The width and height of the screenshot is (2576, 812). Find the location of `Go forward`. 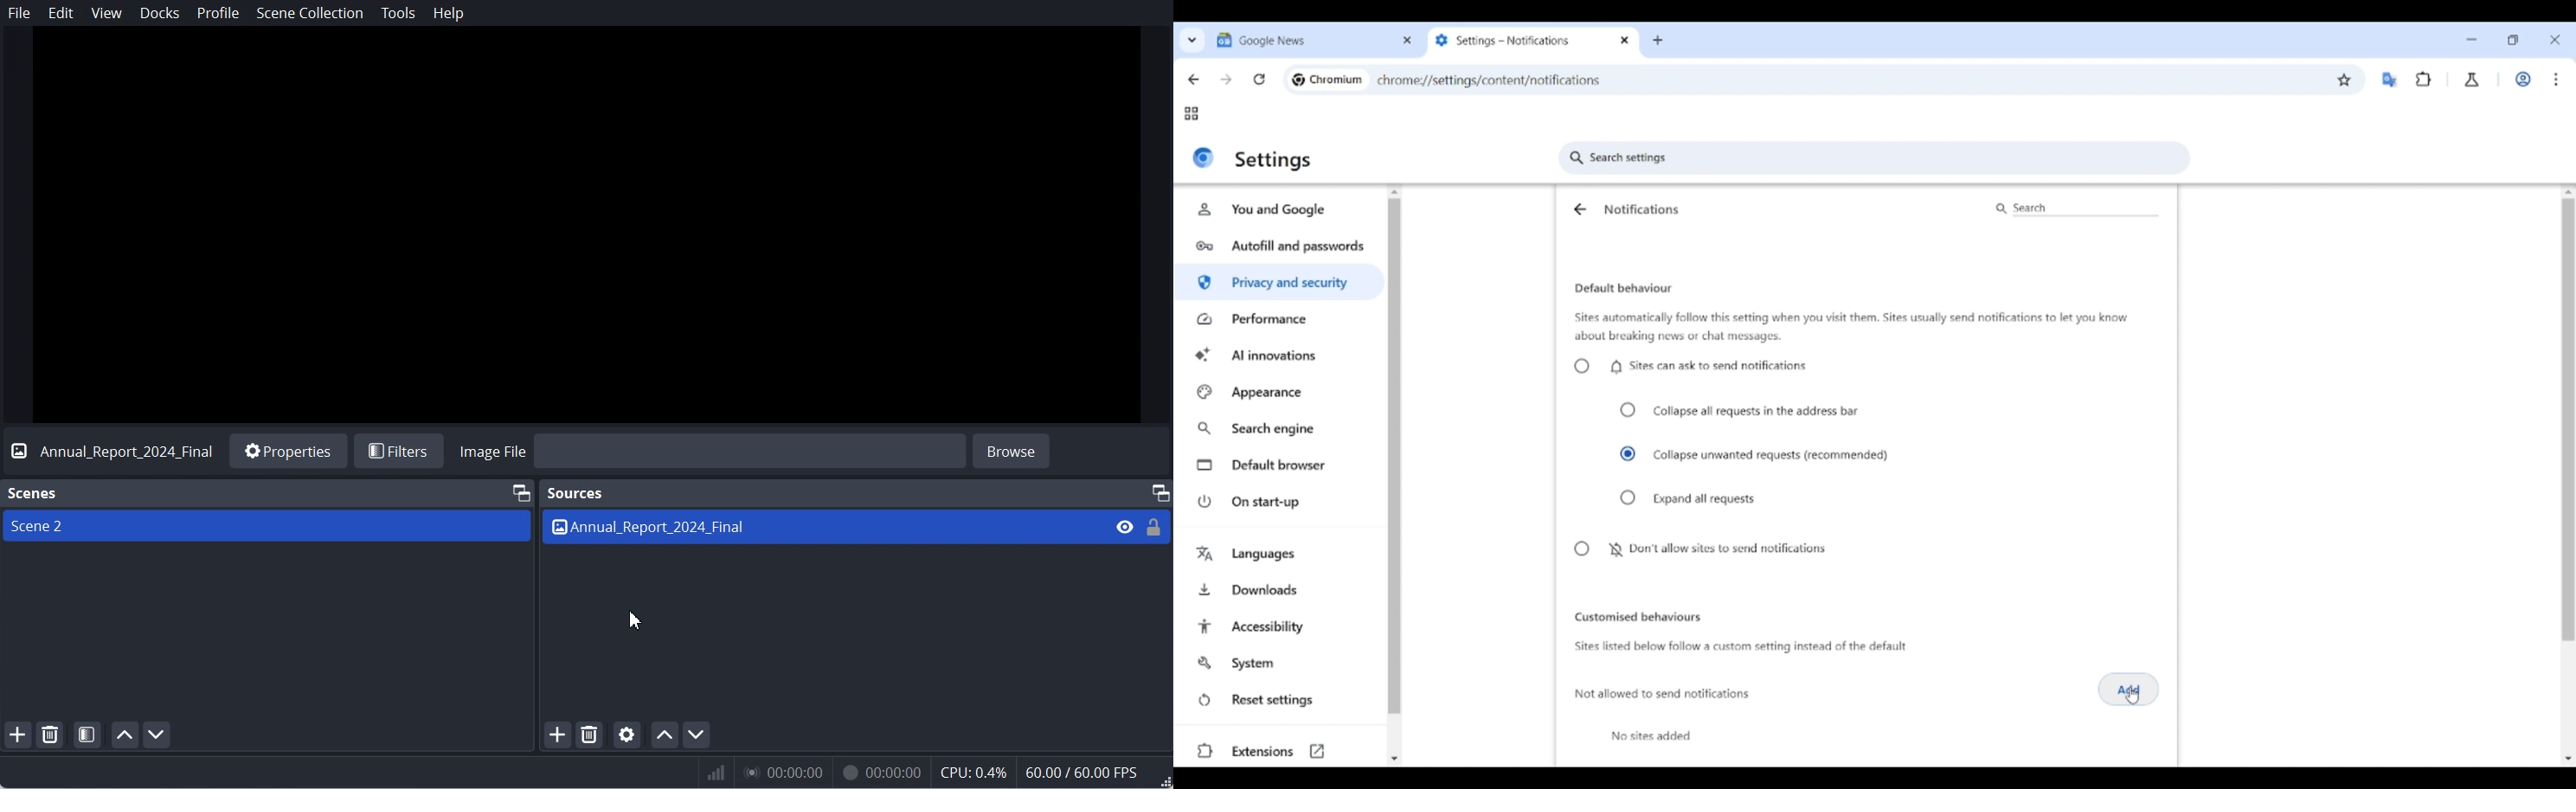

Go forward is located at coordinates (1226, 80).